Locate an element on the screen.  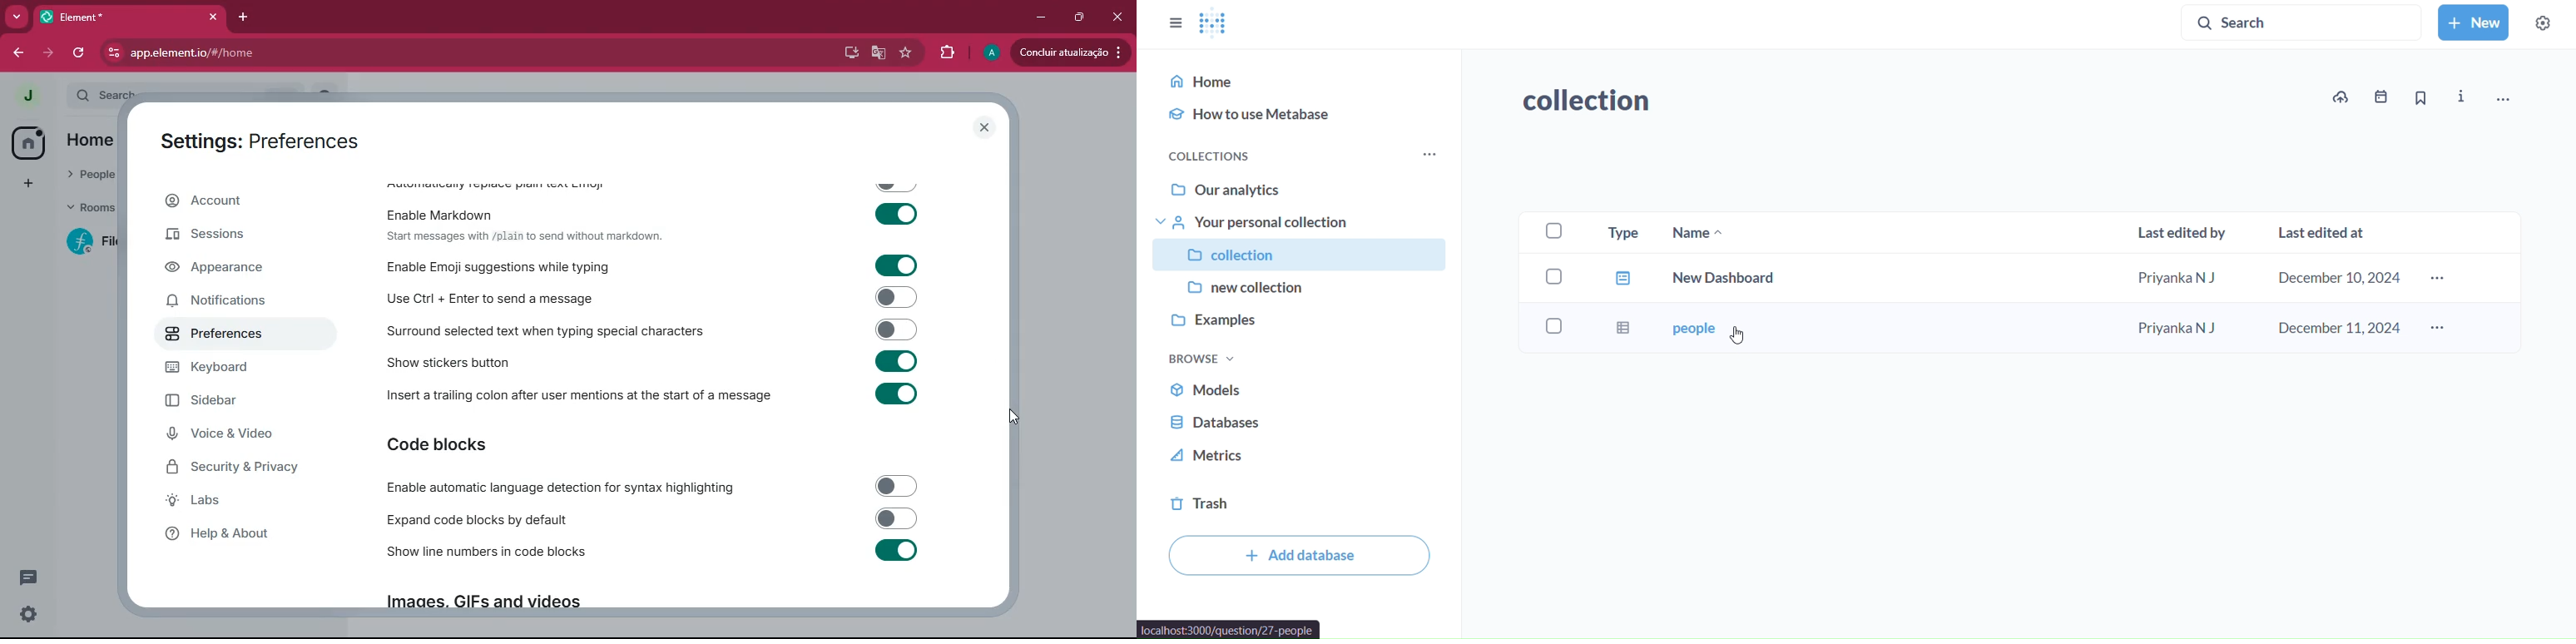
profile picture is located at coordinates (22, 95).